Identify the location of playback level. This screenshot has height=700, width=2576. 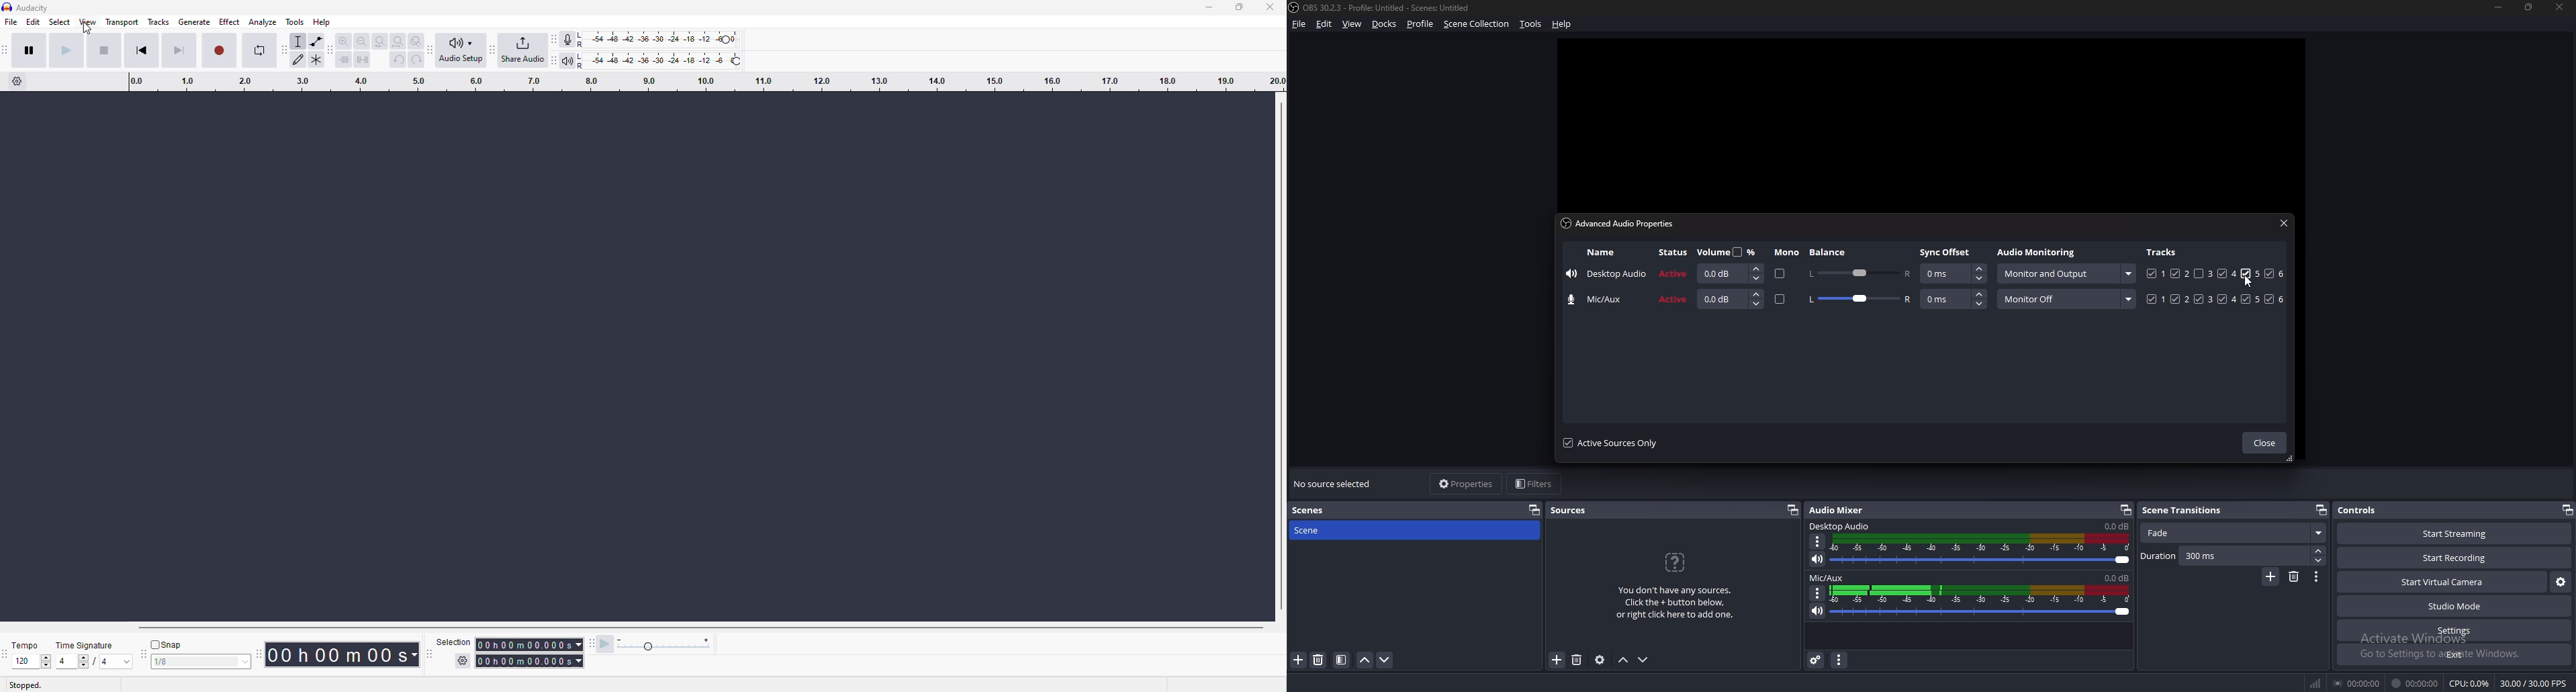
(661, 60).